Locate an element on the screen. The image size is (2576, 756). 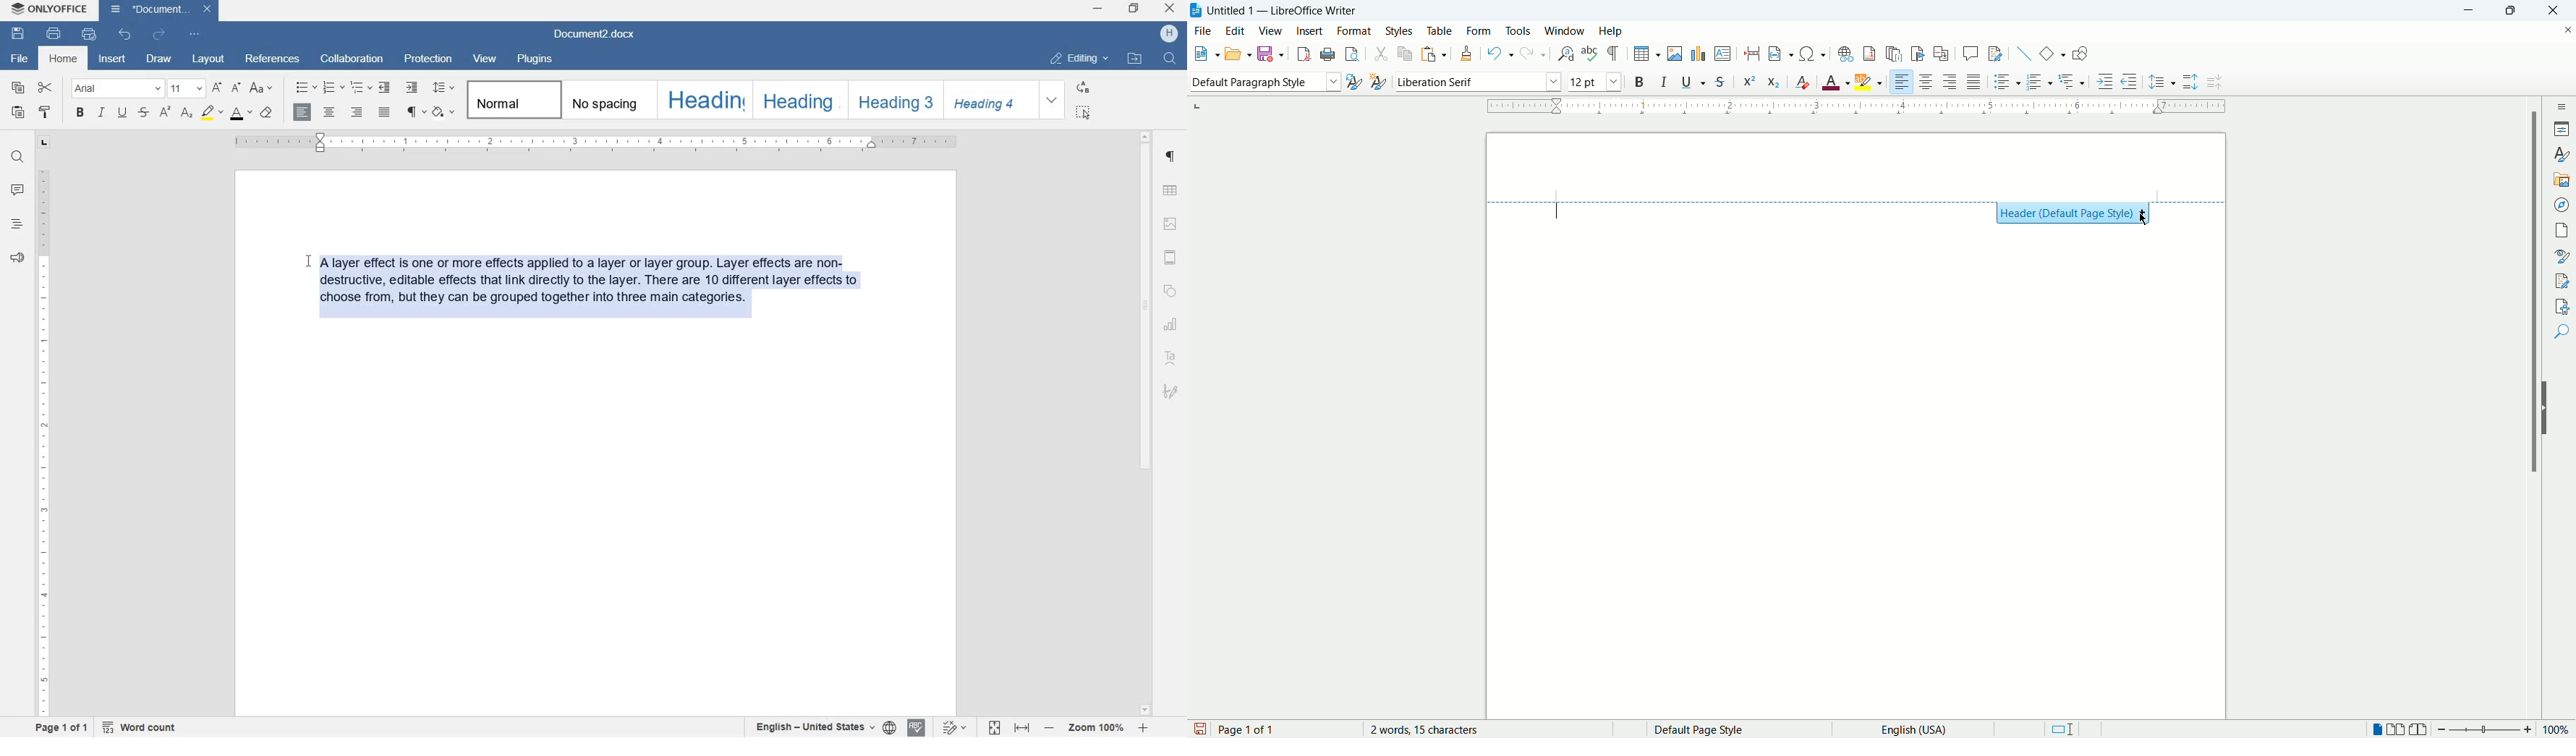
insert comment is located at coordinates (1971, 53).